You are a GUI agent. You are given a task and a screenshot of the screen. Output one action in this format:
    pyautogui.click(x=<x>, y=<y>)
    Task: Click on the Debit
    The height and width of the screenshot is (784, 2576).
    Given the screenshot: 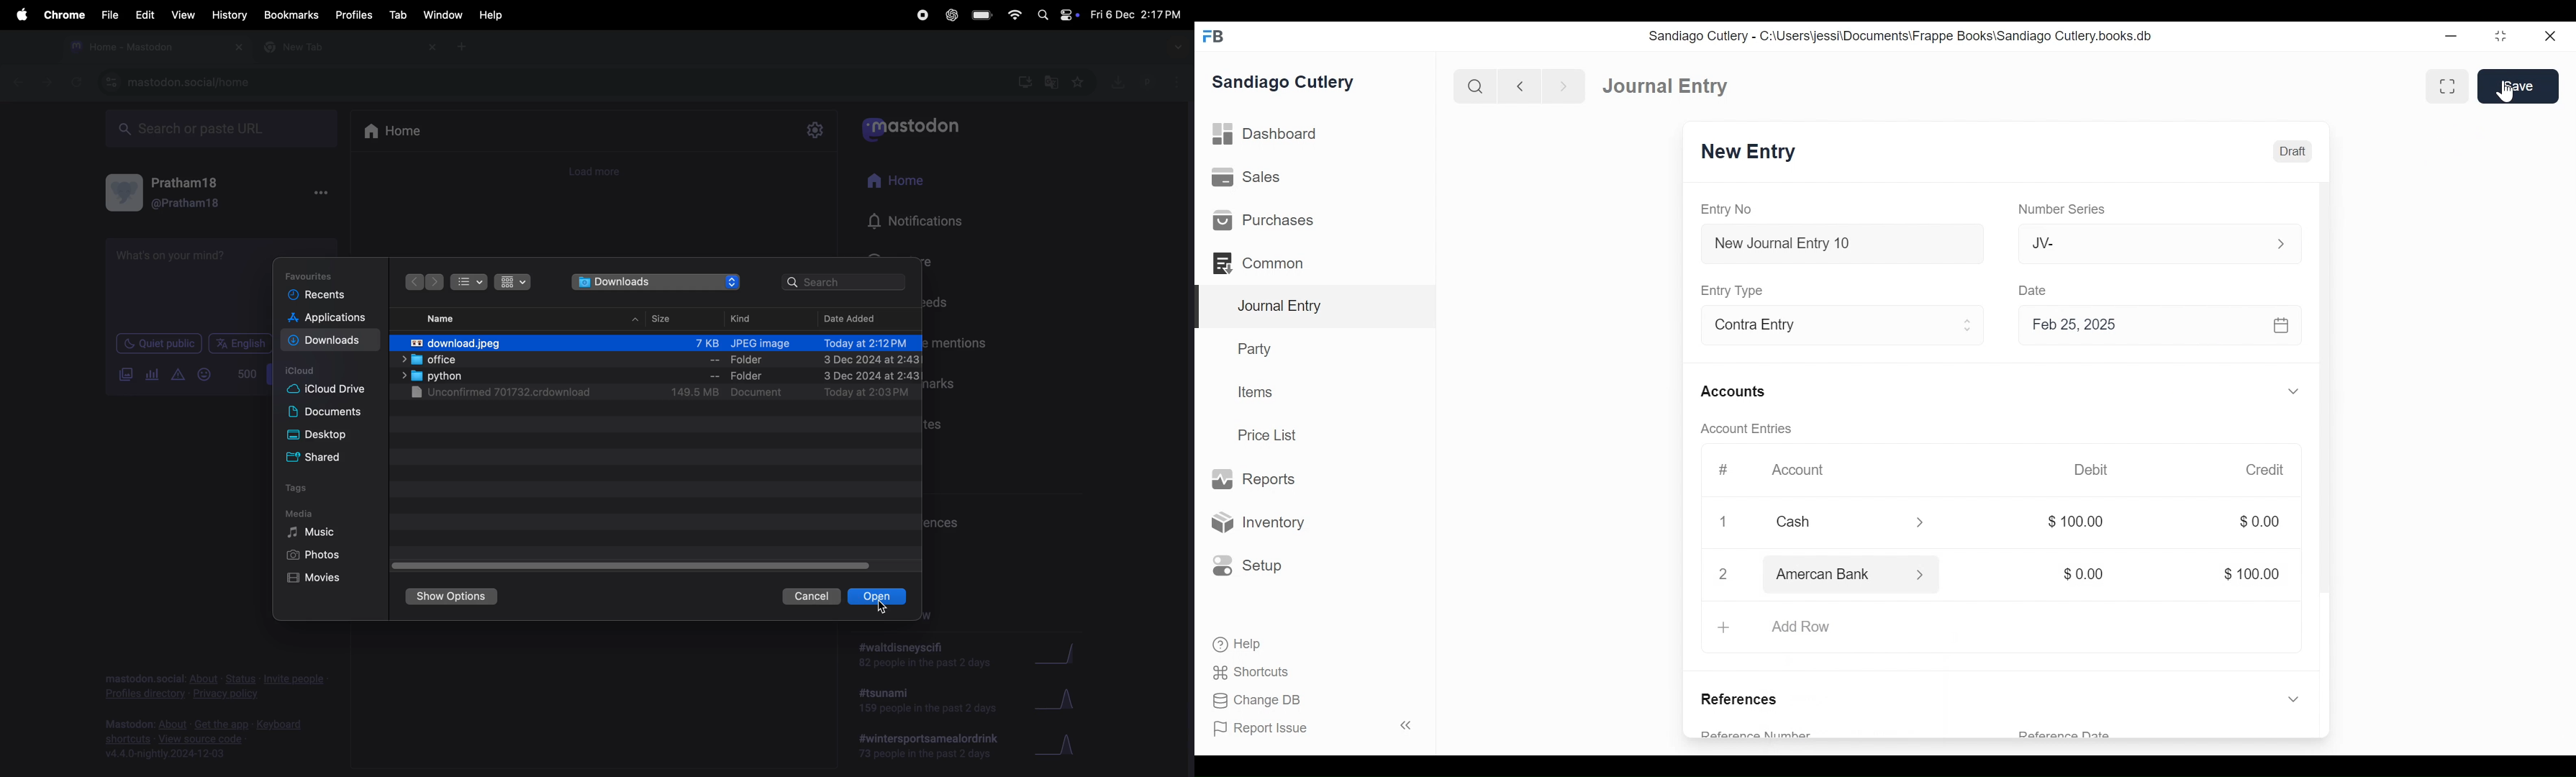 What is the action you would take?
    pyautogui.click(x=2097, y=470)
    